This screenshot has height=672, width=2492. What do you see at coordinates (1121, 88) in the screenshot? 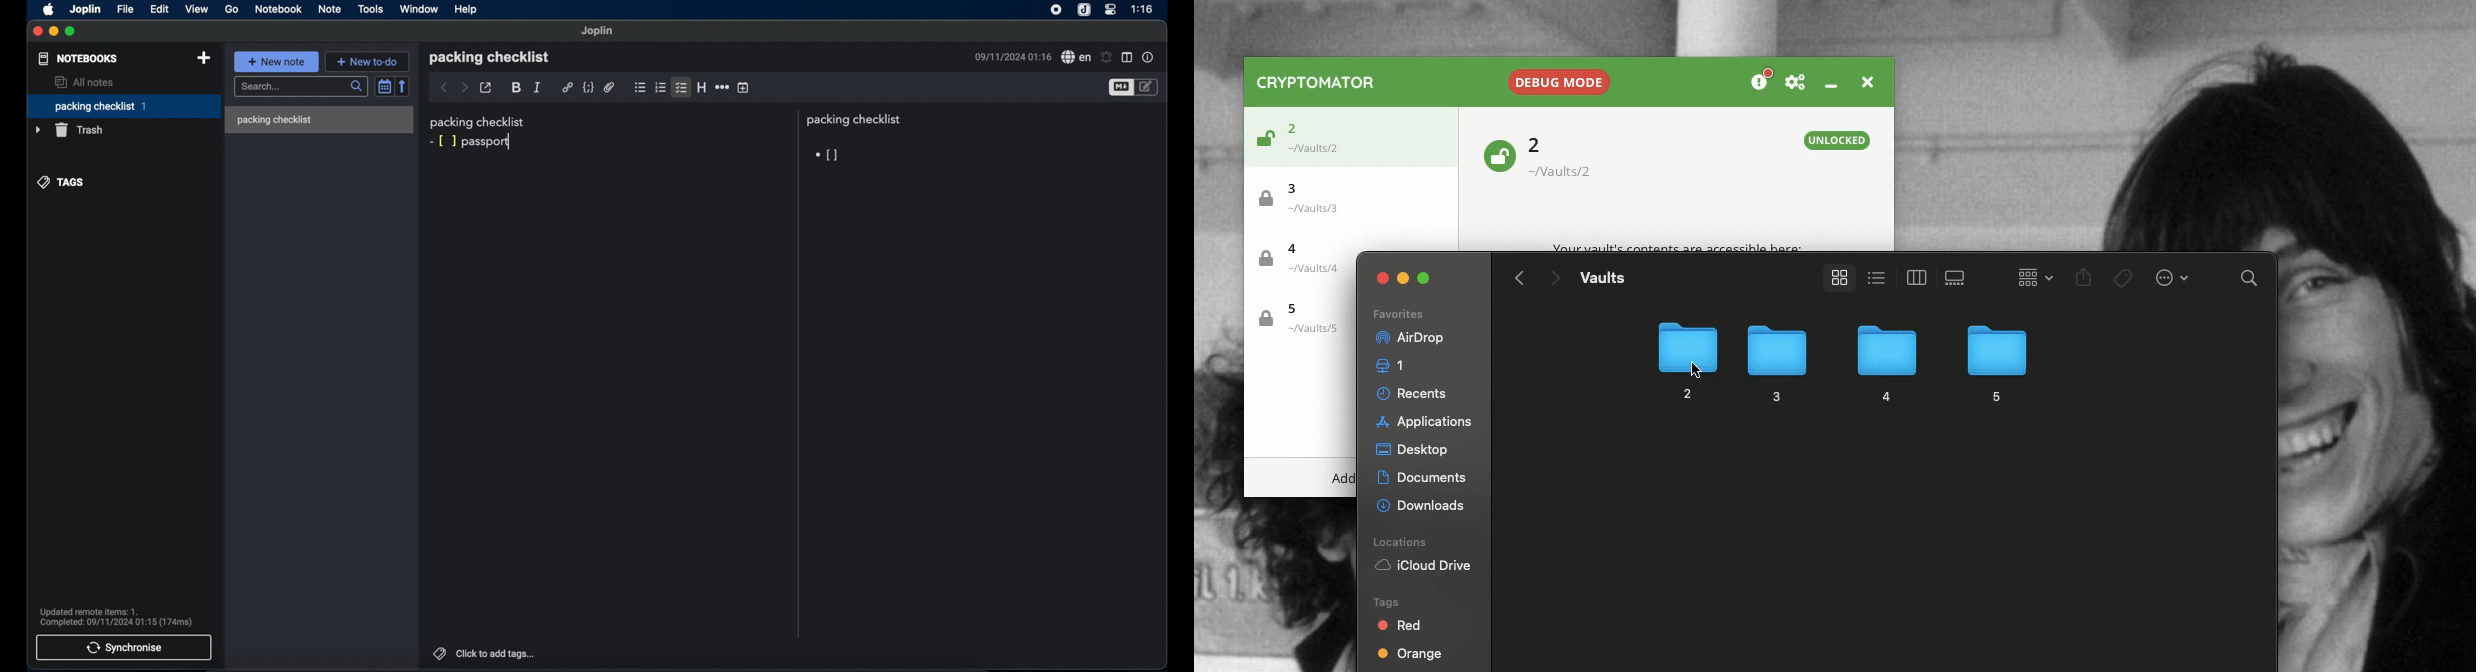
I see `toggle editor` at bounding box center [1121, 88].